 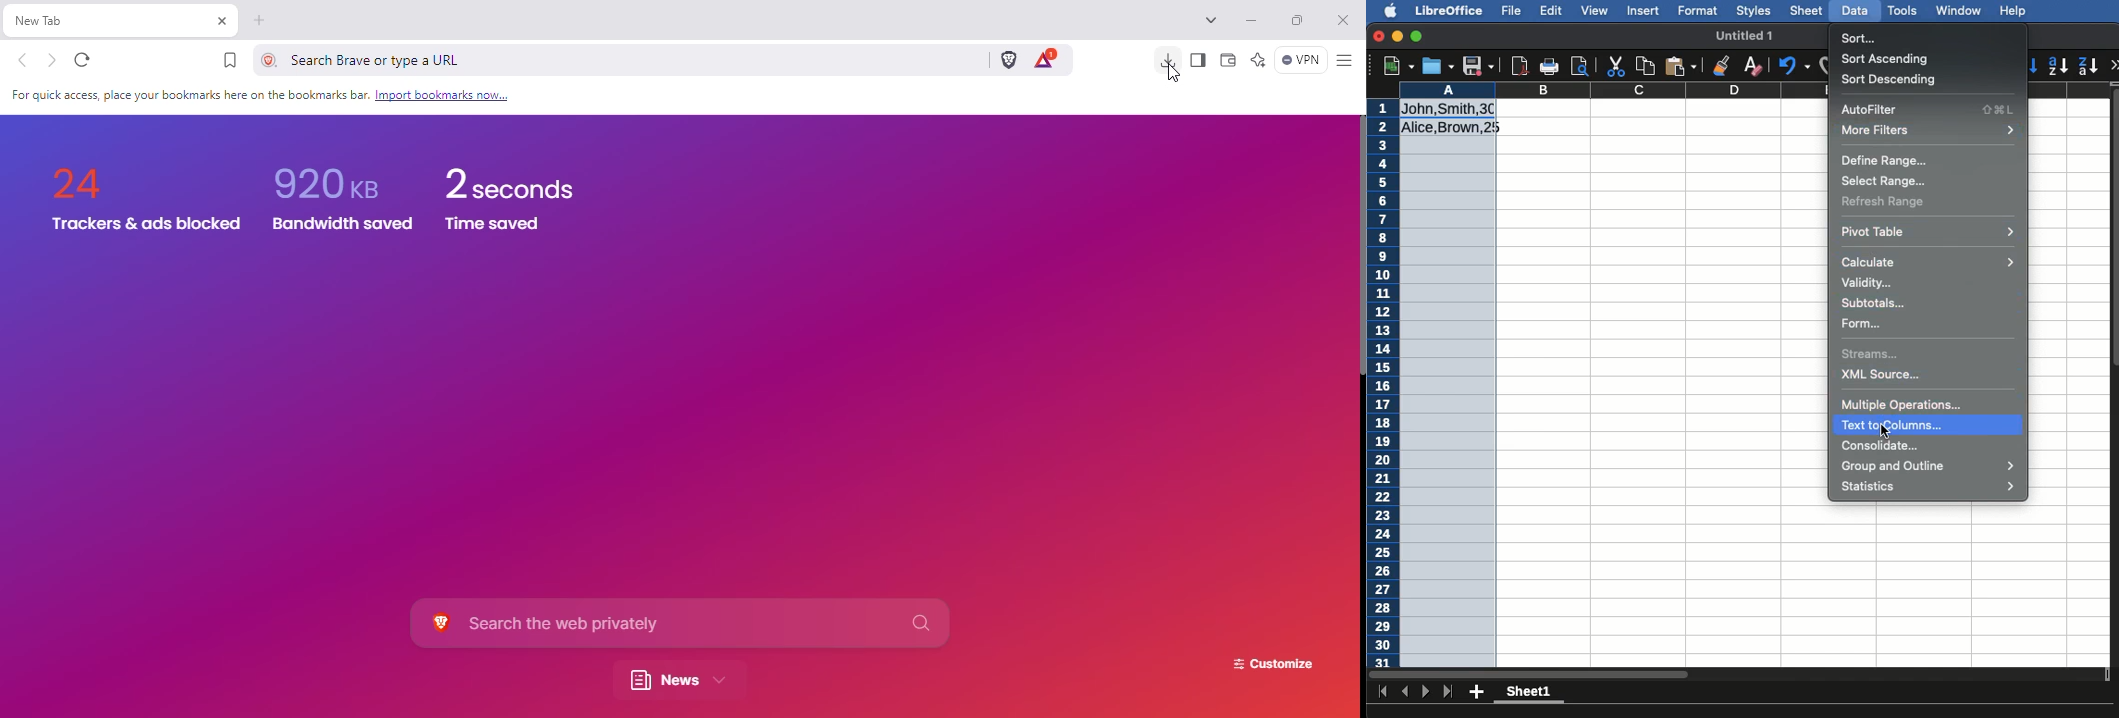 I want to click on Cut, so click(x=1617, y=64).